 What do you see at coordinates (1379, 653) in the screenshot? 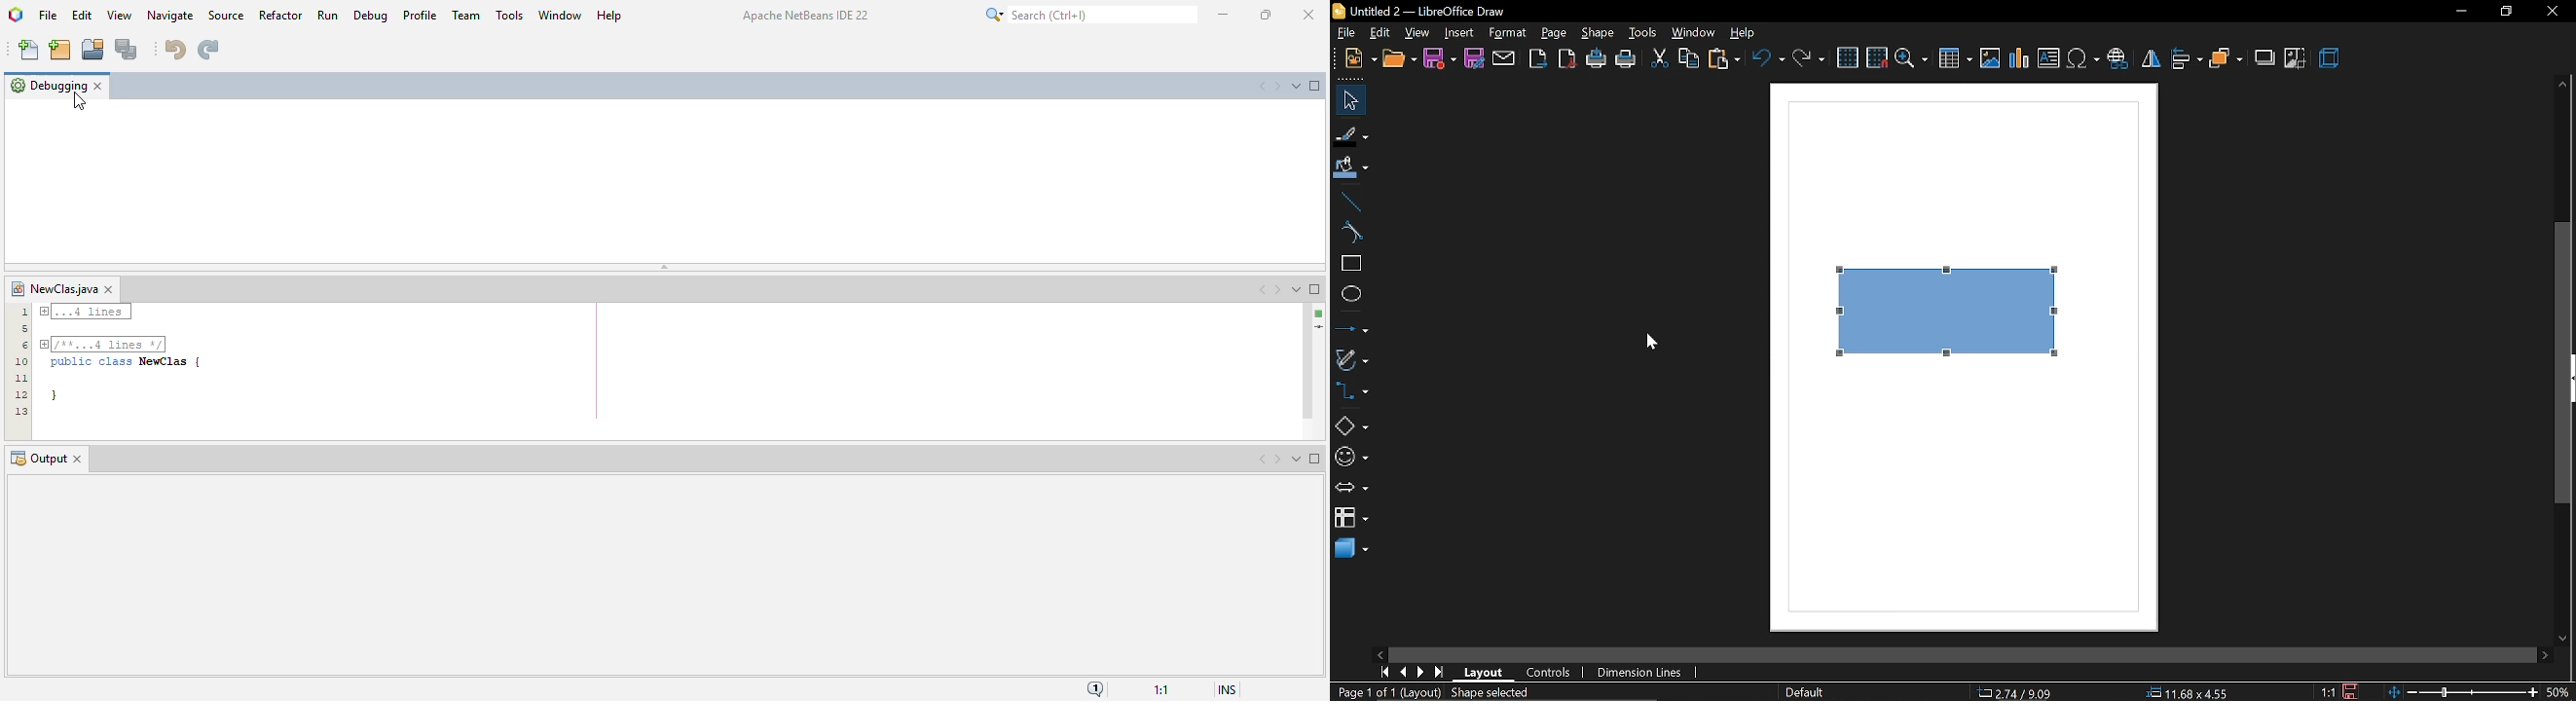
I see `move left` at bounding box center [1379, 653].